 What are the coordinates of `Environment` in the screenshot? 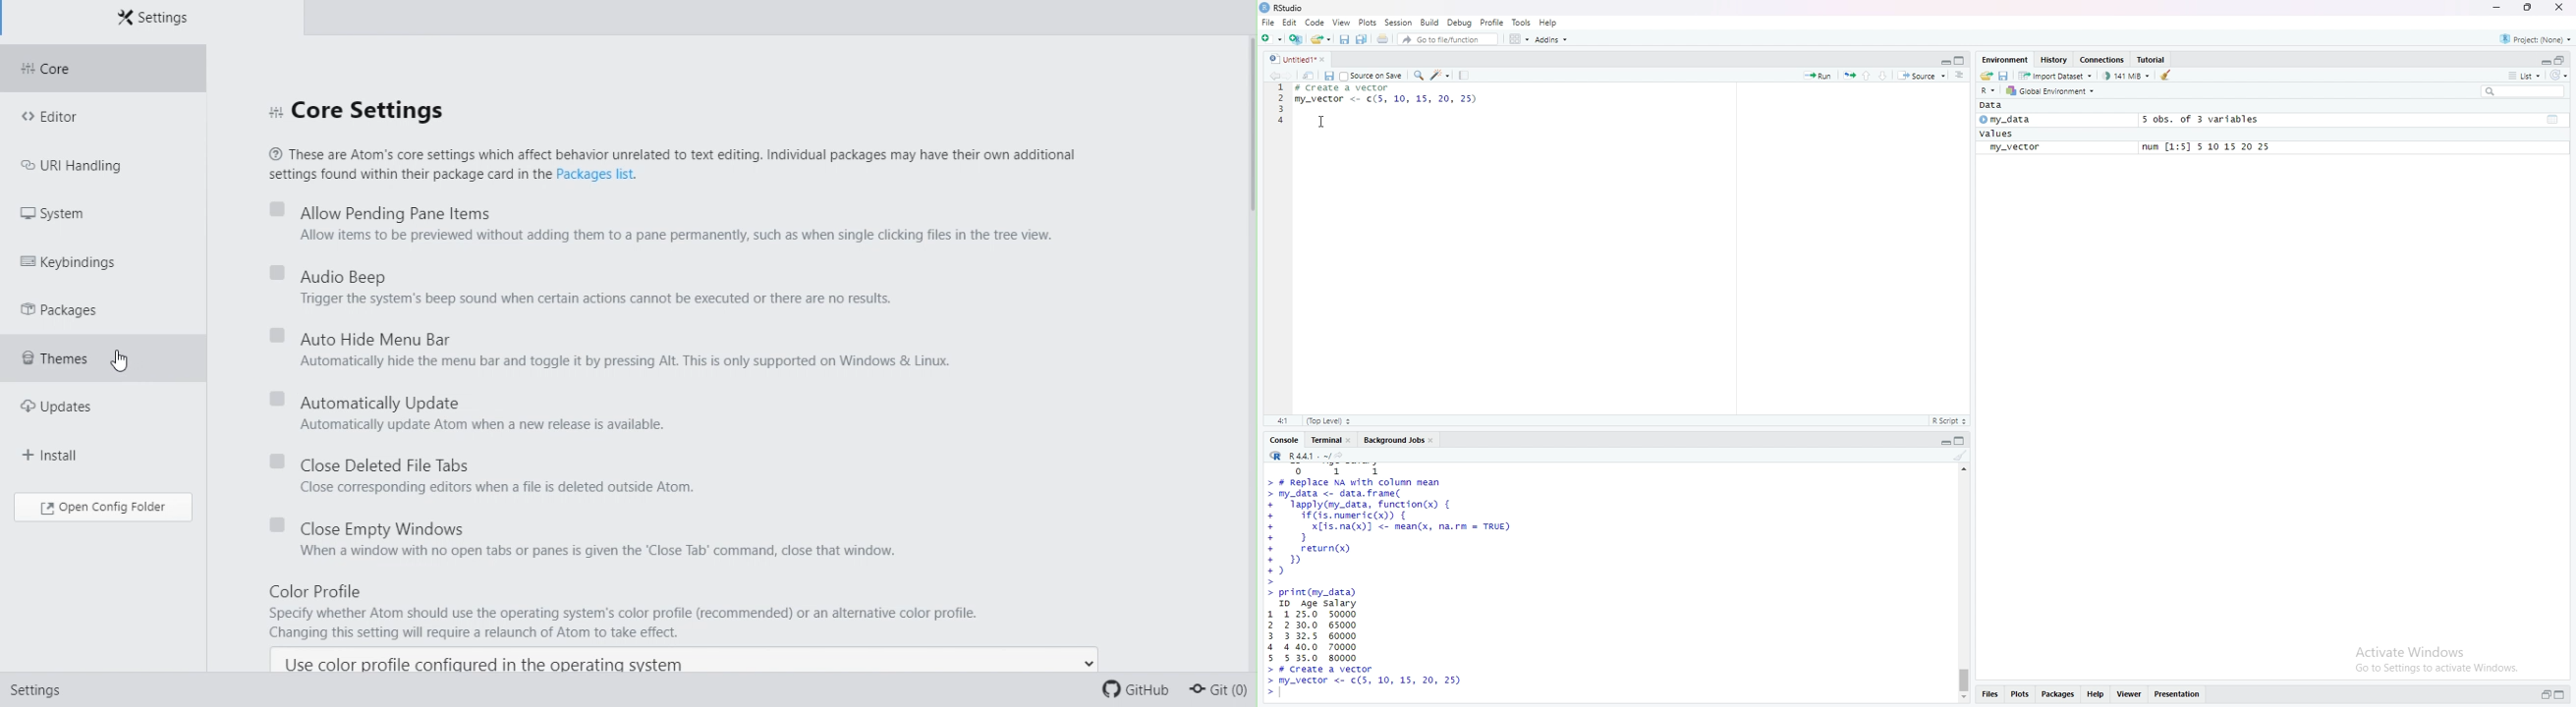 It's located at (2005, 60).